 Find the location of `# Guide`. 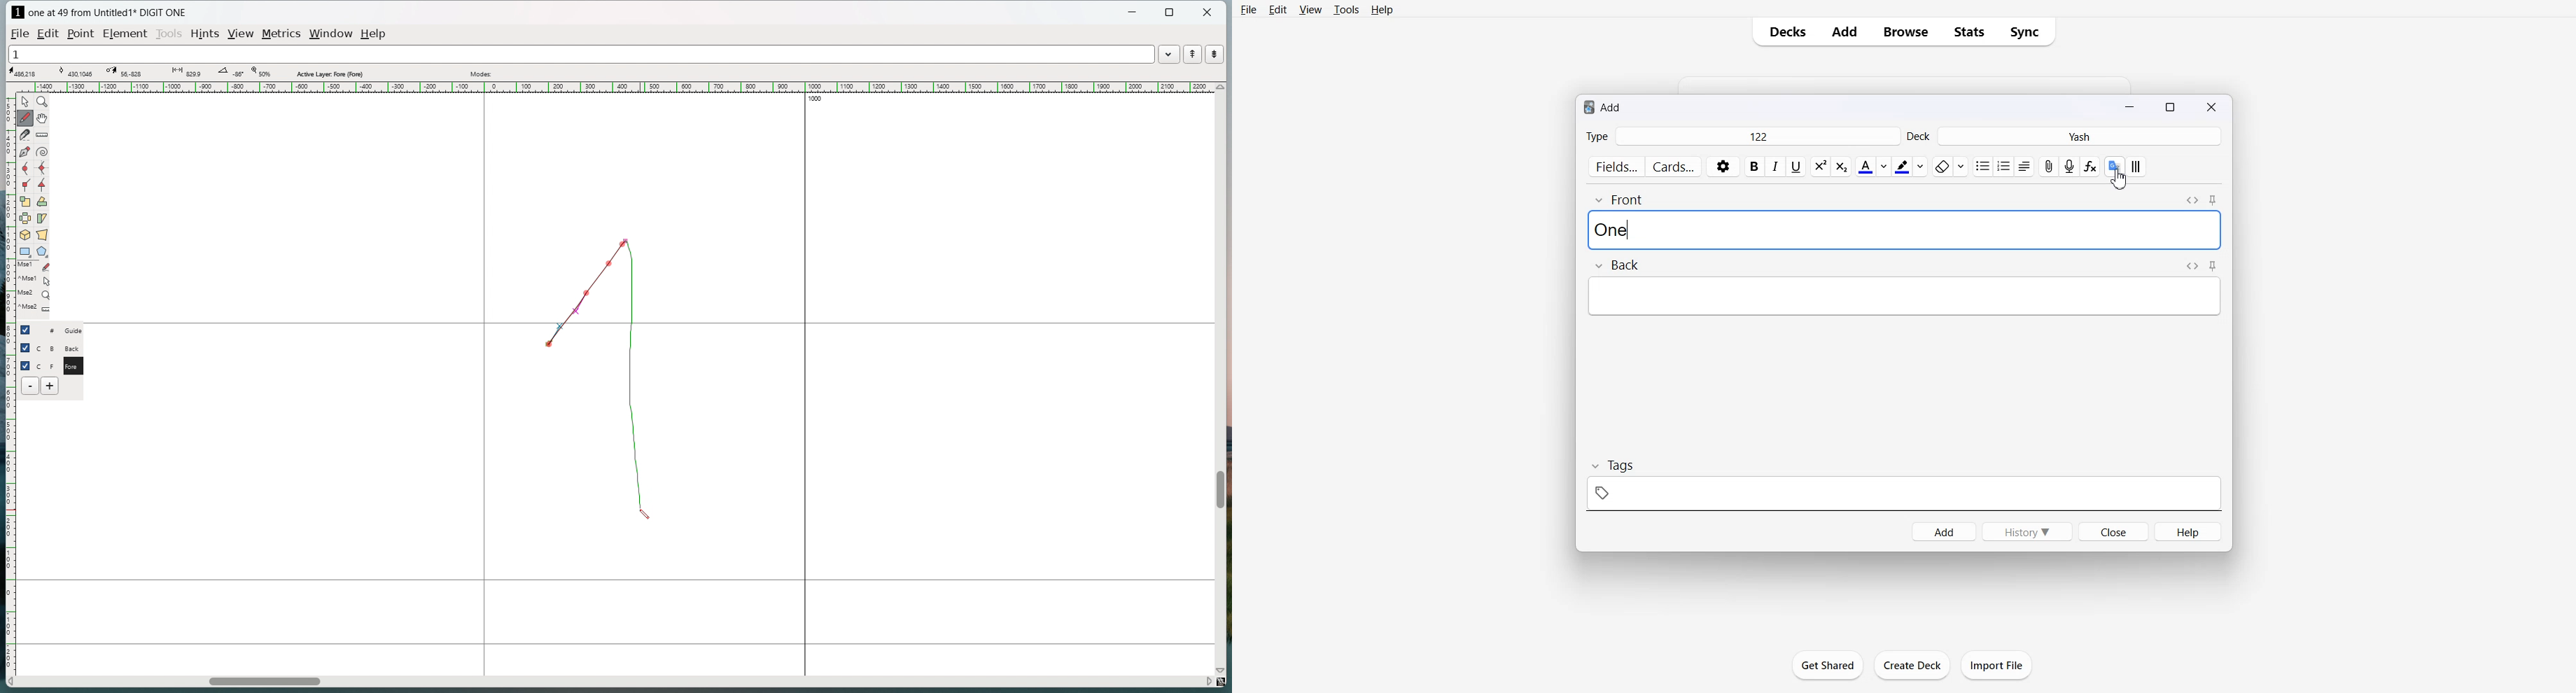

# Guide is located at coordinates (61, 330).